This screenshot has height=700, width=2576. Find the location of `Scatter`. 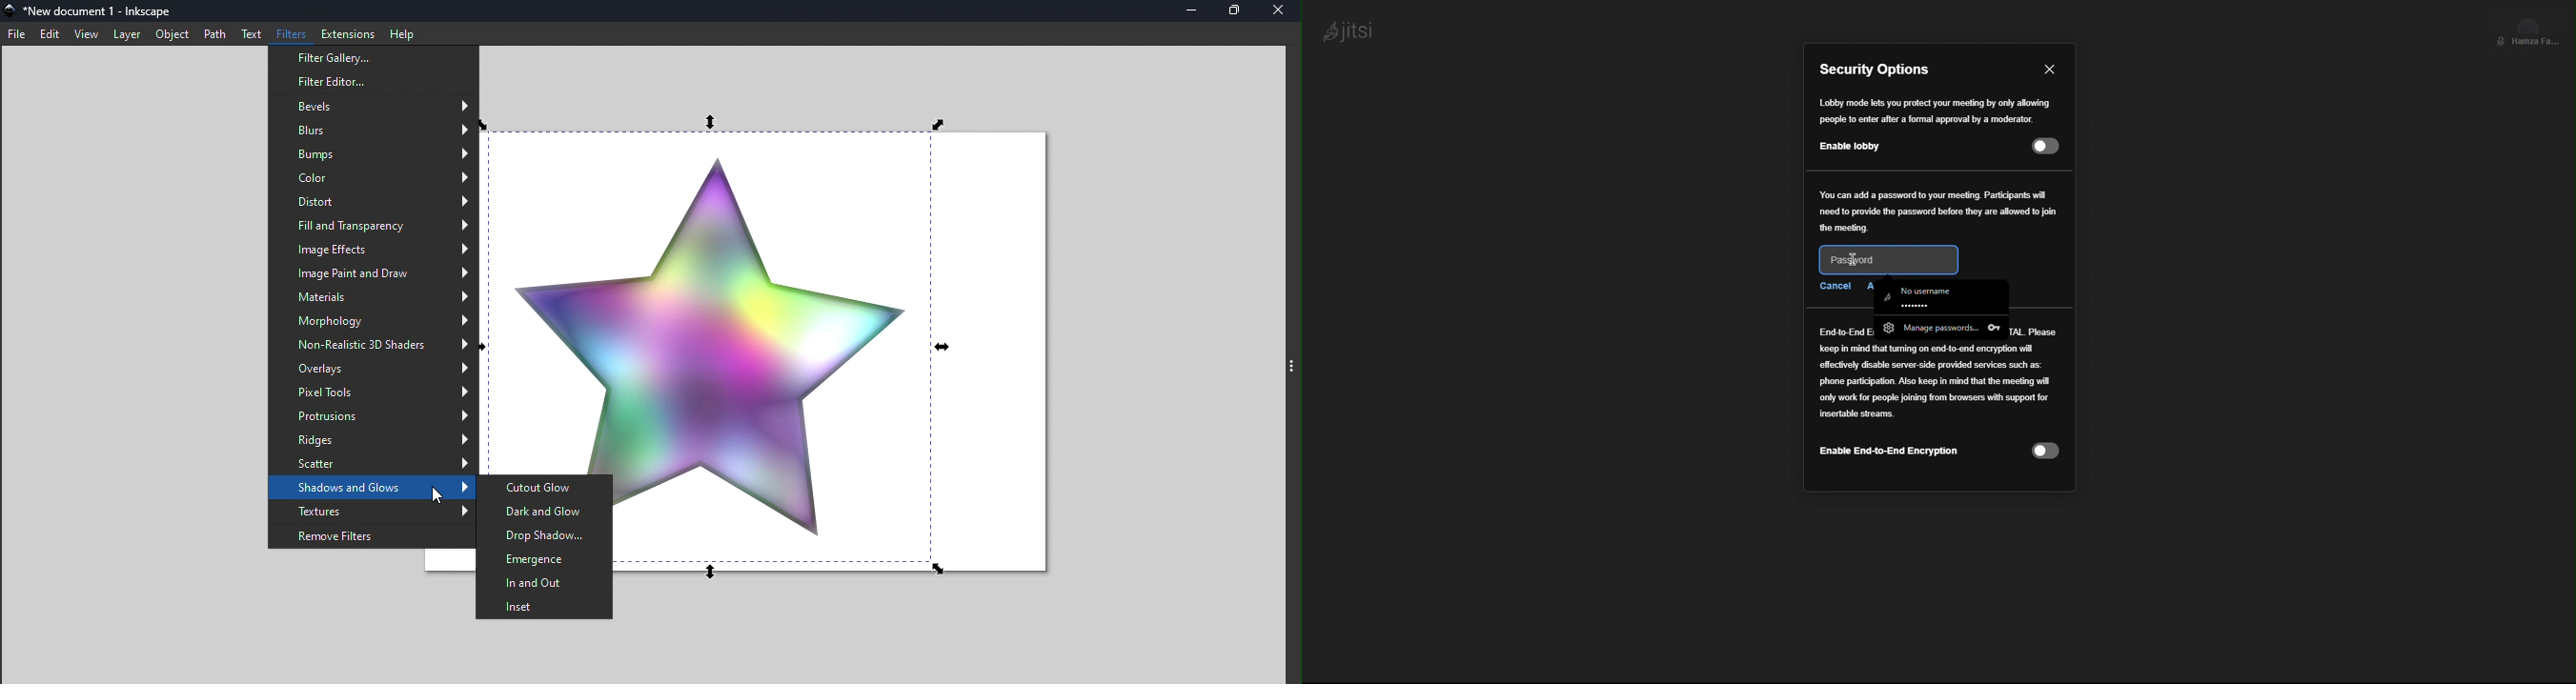

Scatter is located at coordinates (375, 464).